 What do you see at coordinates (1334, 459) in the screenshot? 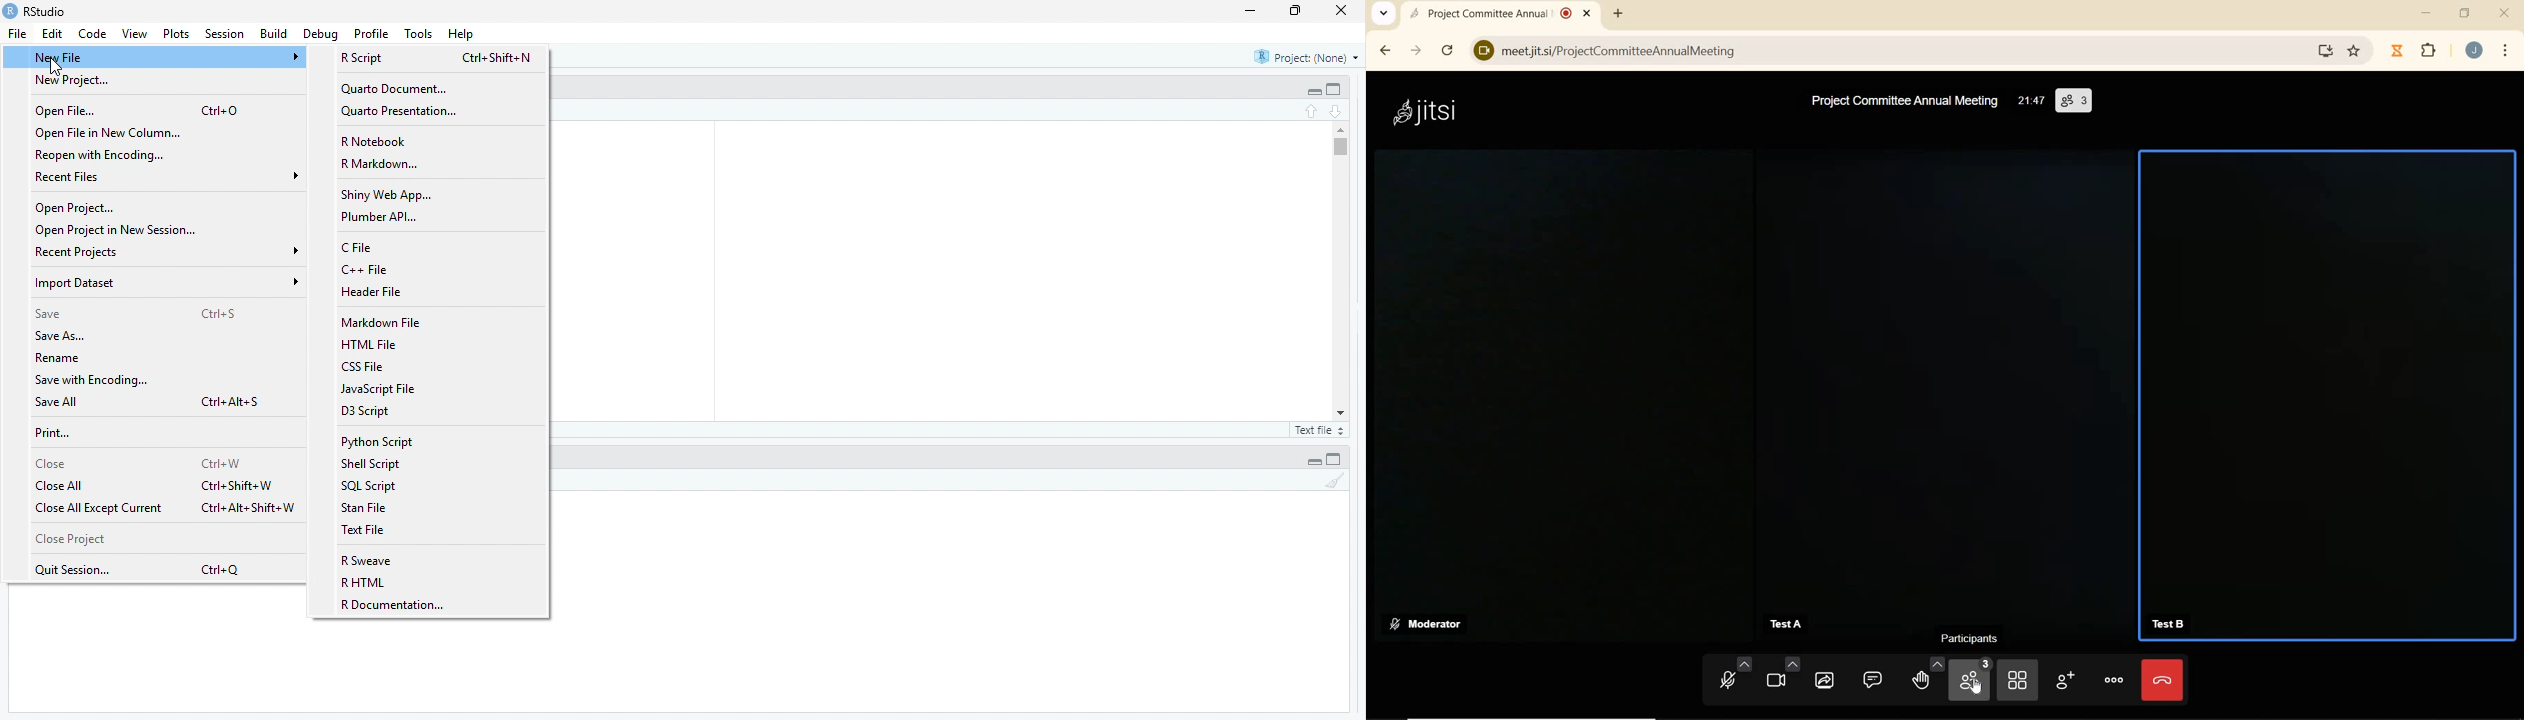
I see `full view` at bounding box center [1334, 459].